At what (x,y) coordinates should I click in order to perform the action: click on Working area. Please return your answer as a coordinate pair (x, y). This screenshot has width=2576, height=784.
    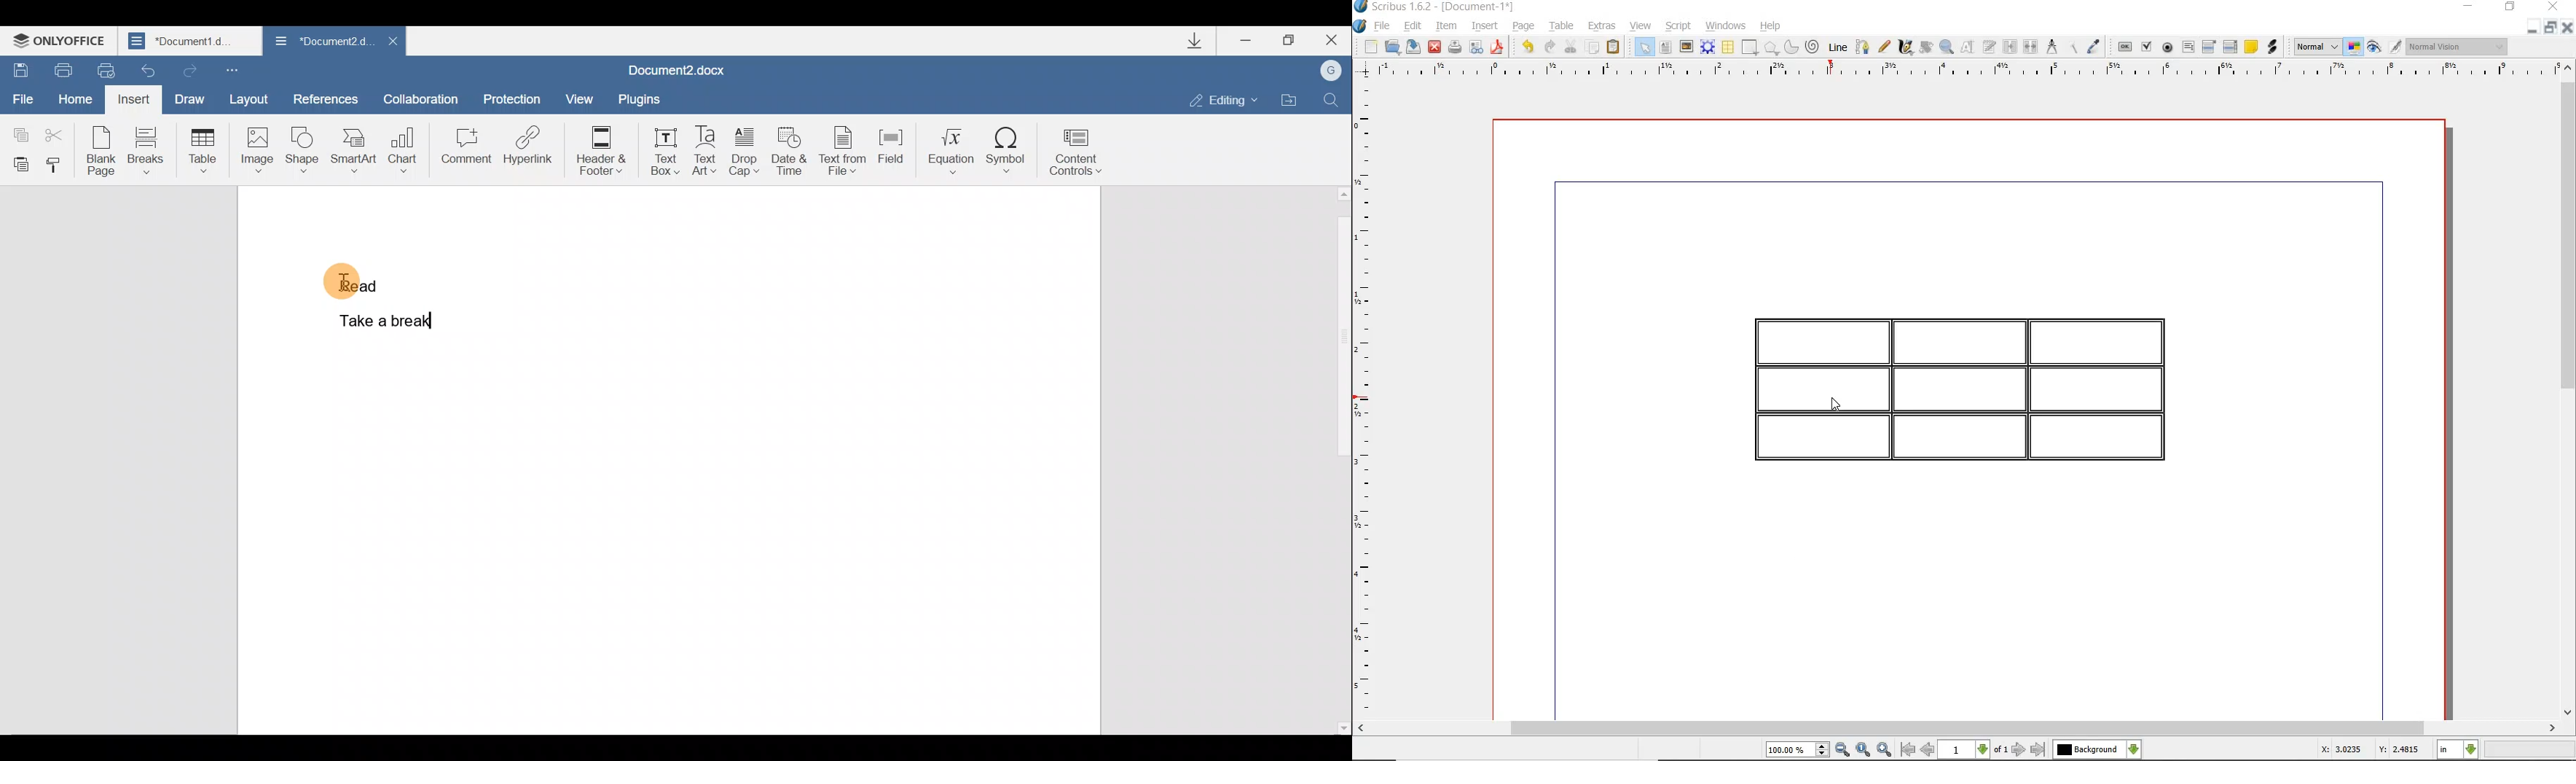
    Looking at the image, I should click on (774, 458).